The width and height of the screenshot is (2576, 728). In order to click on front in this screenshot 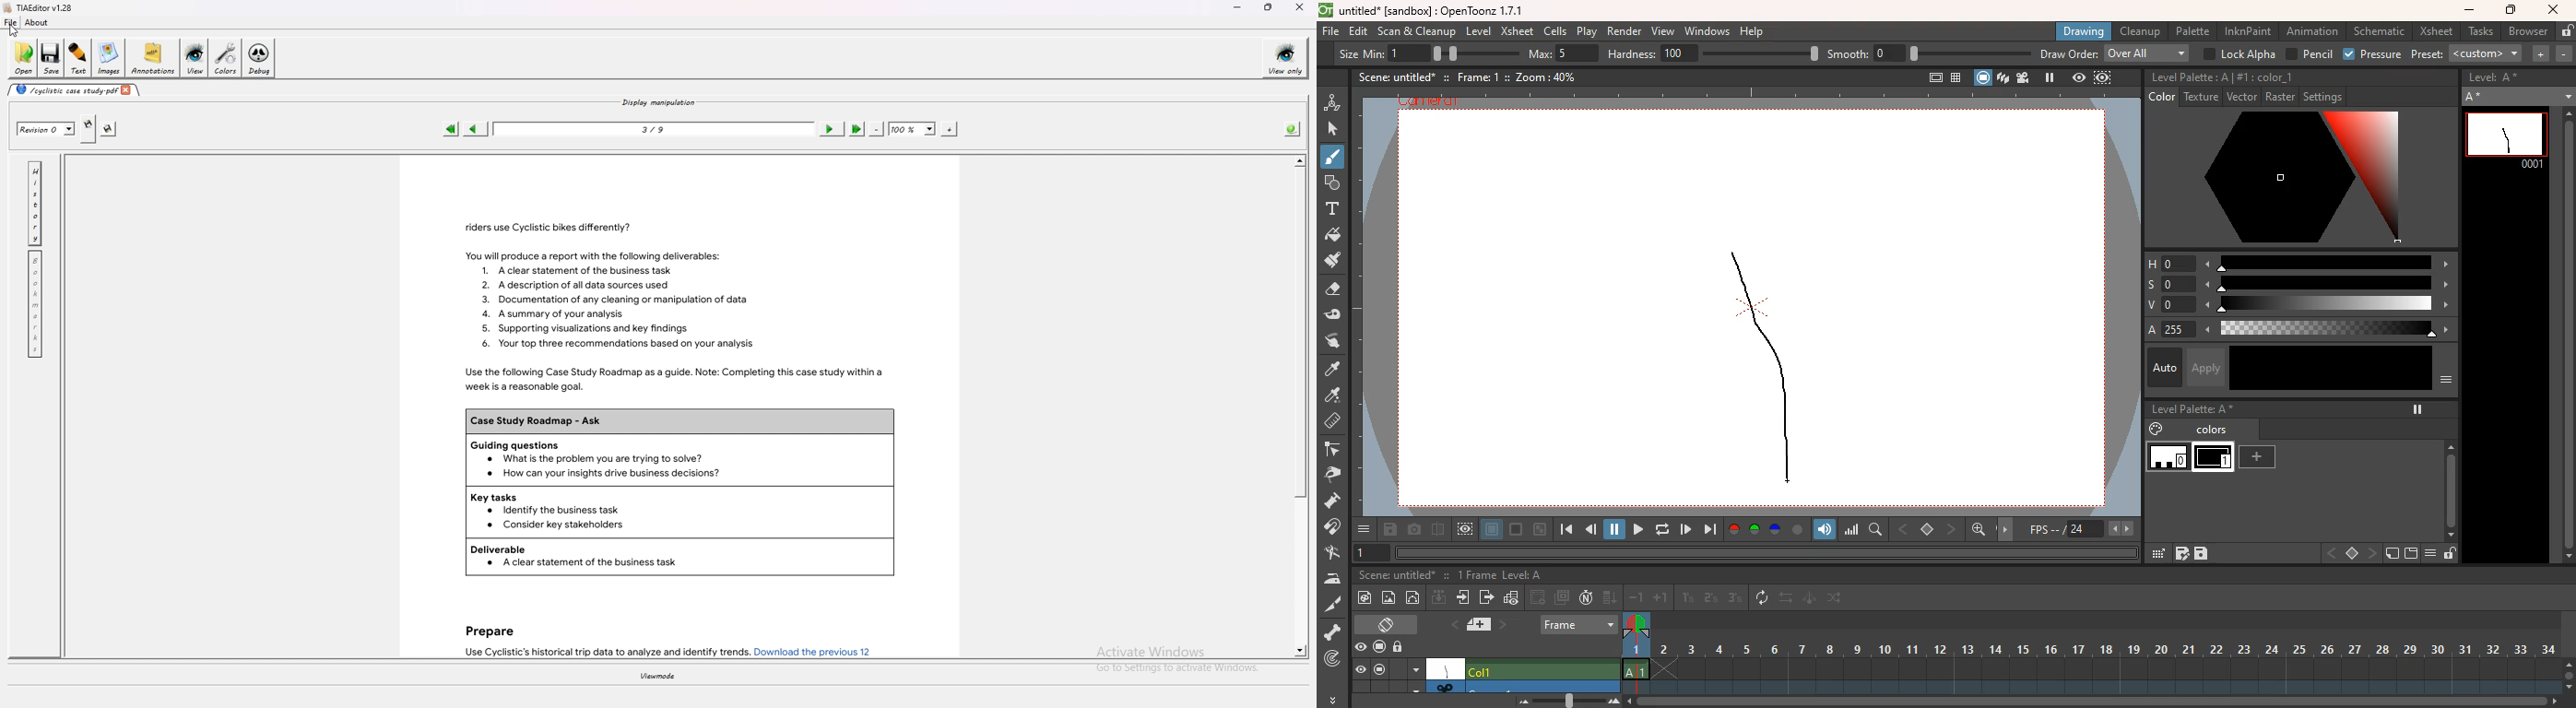, I will do `click(2374, 553)`.